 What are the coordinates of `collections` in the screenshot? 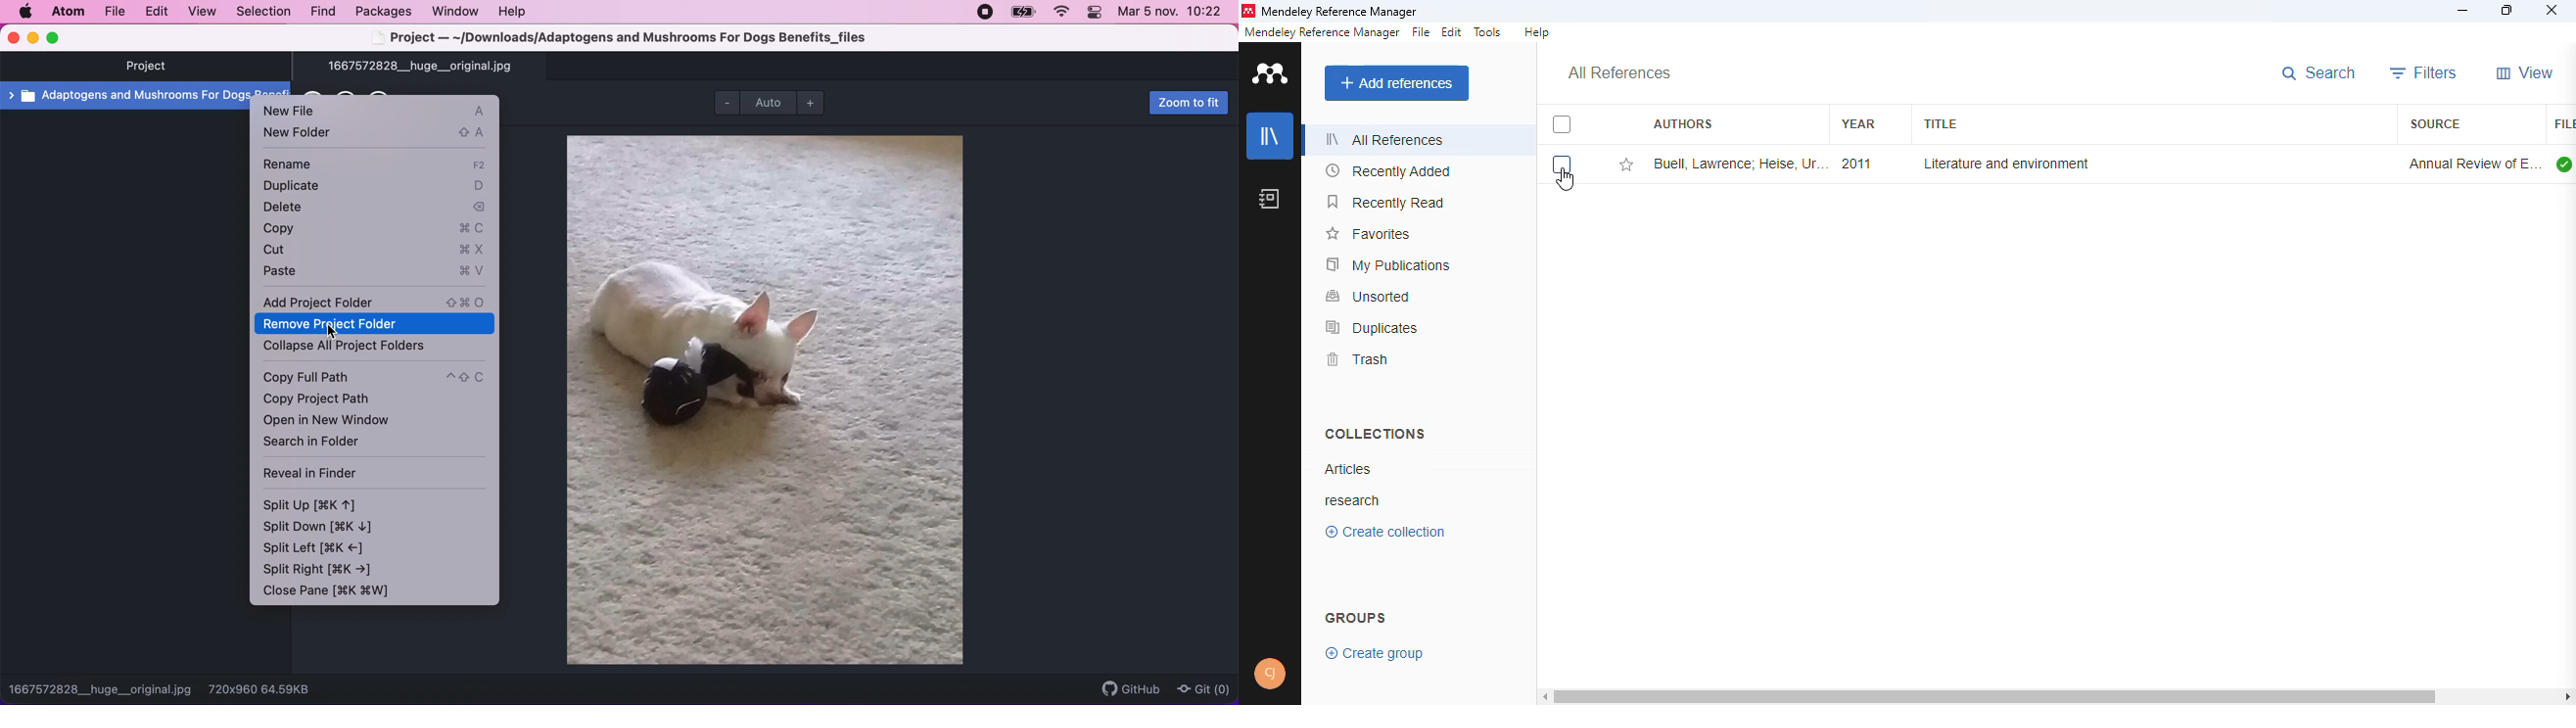 It's located at (1377, 434).